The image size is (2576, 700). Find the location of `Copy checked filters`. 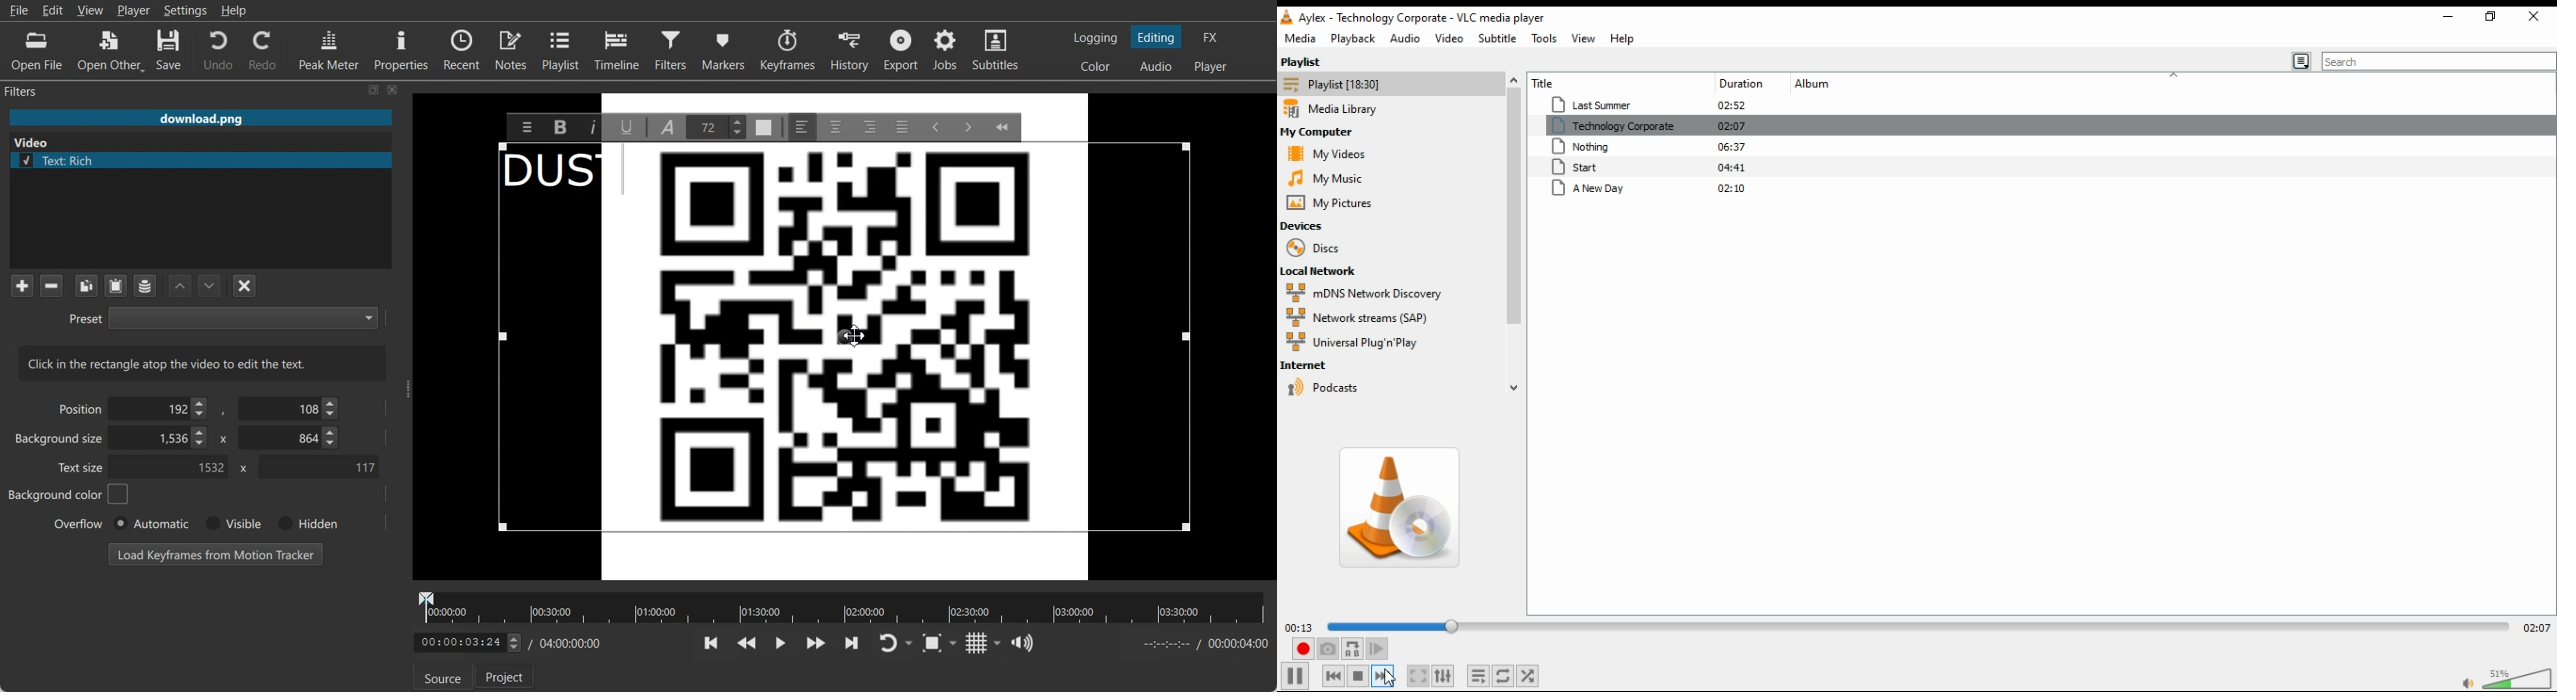

Copy checked filters is located at coordinates (86, 286).